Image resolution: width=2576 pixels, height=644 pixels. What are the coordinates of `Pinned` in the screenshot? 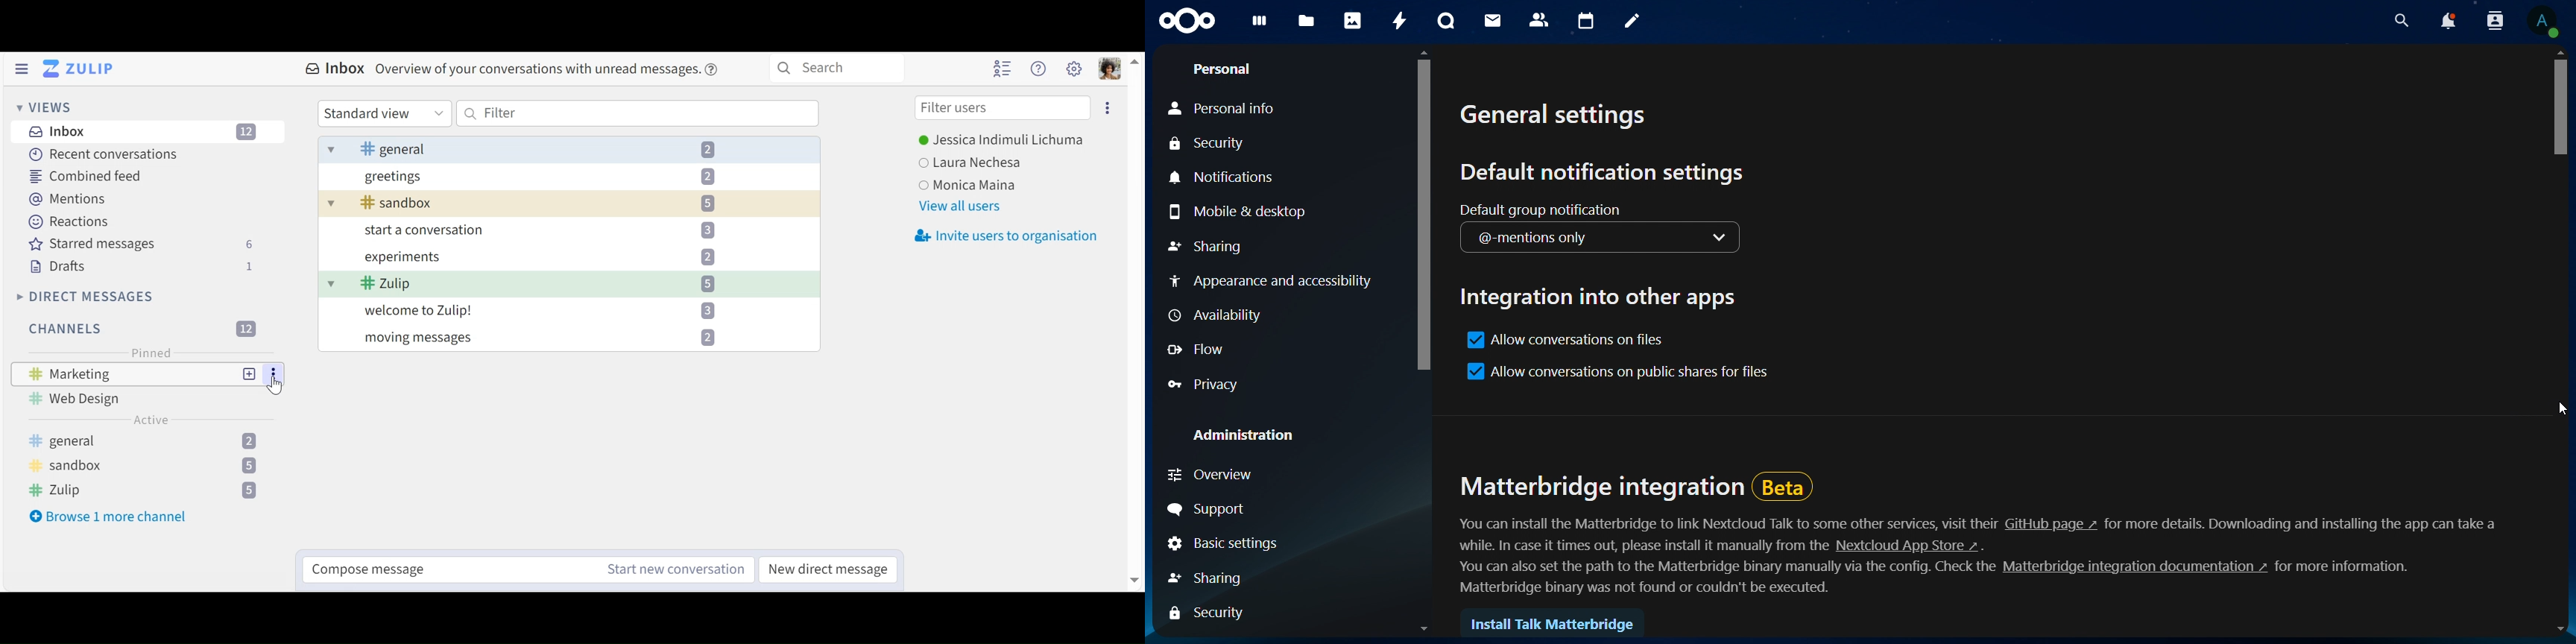 It's located at (148, 354).